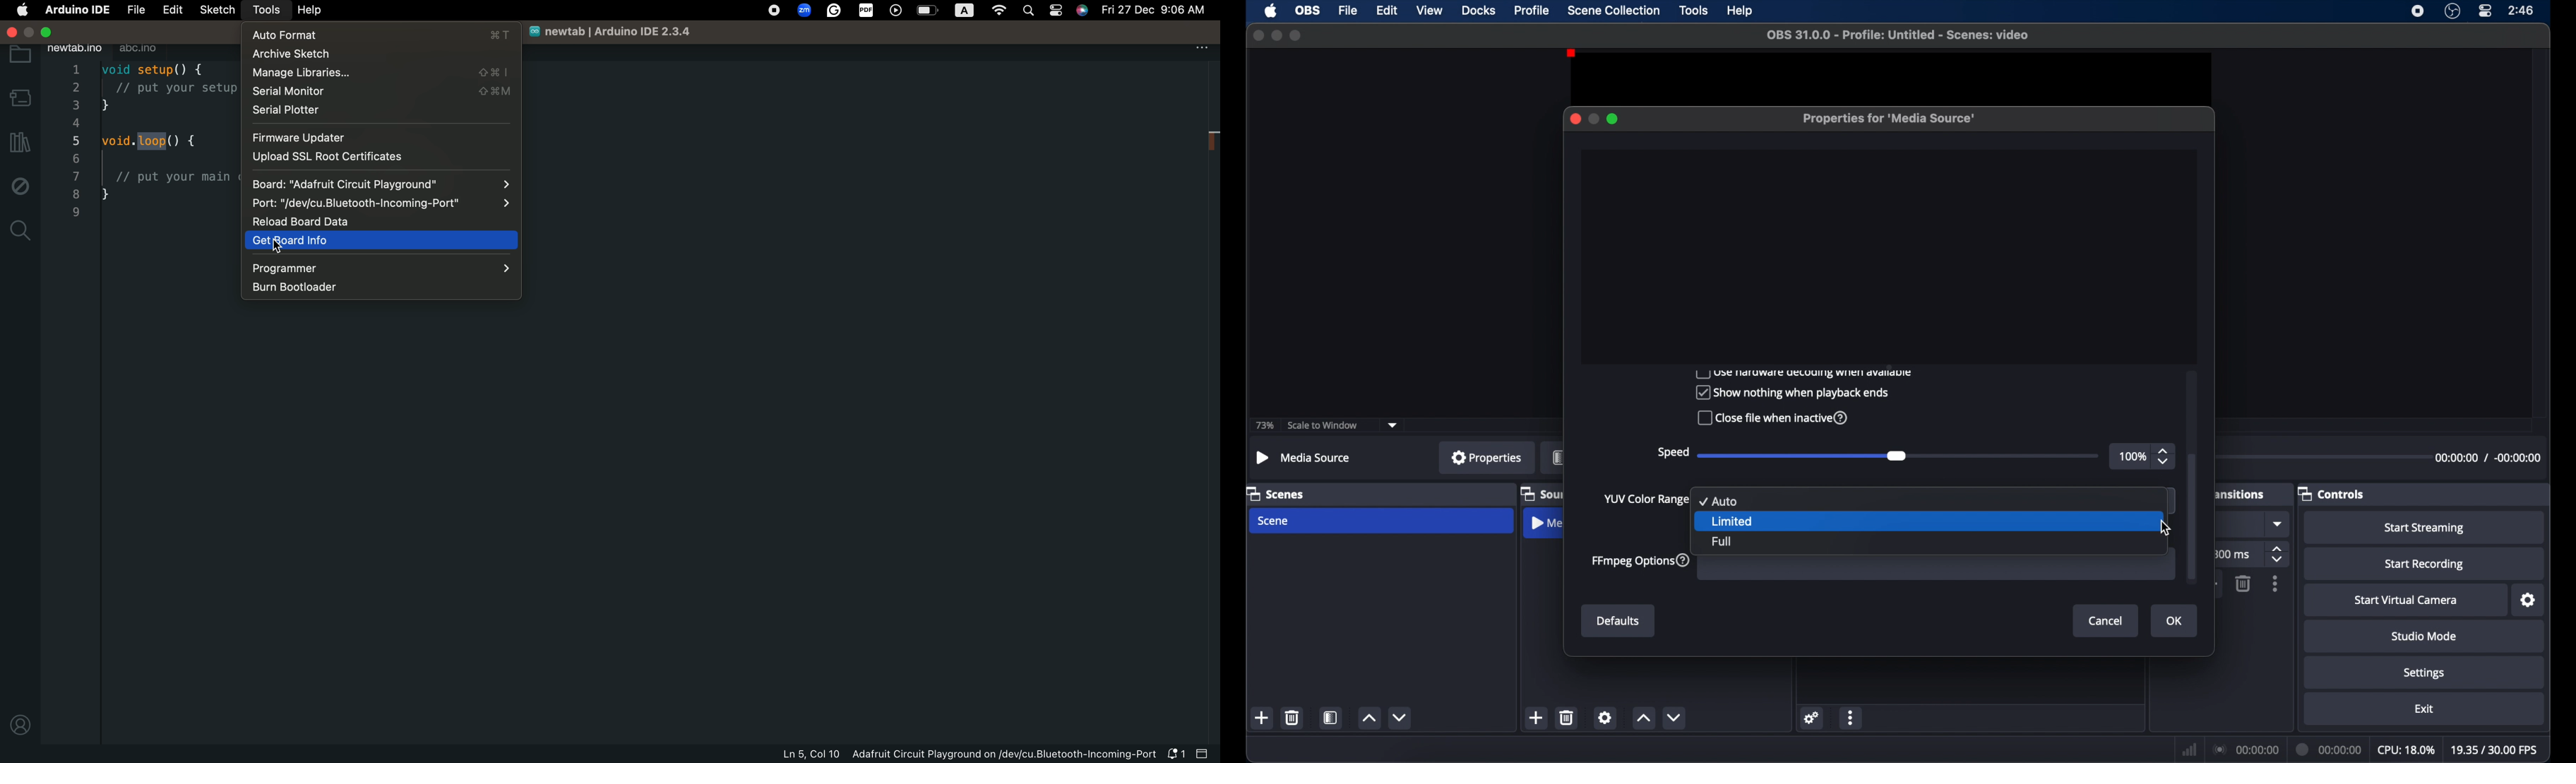  Describe the element at coordinates (1770, 418) in the screenshot. I see `Close file when inactive` at that location.